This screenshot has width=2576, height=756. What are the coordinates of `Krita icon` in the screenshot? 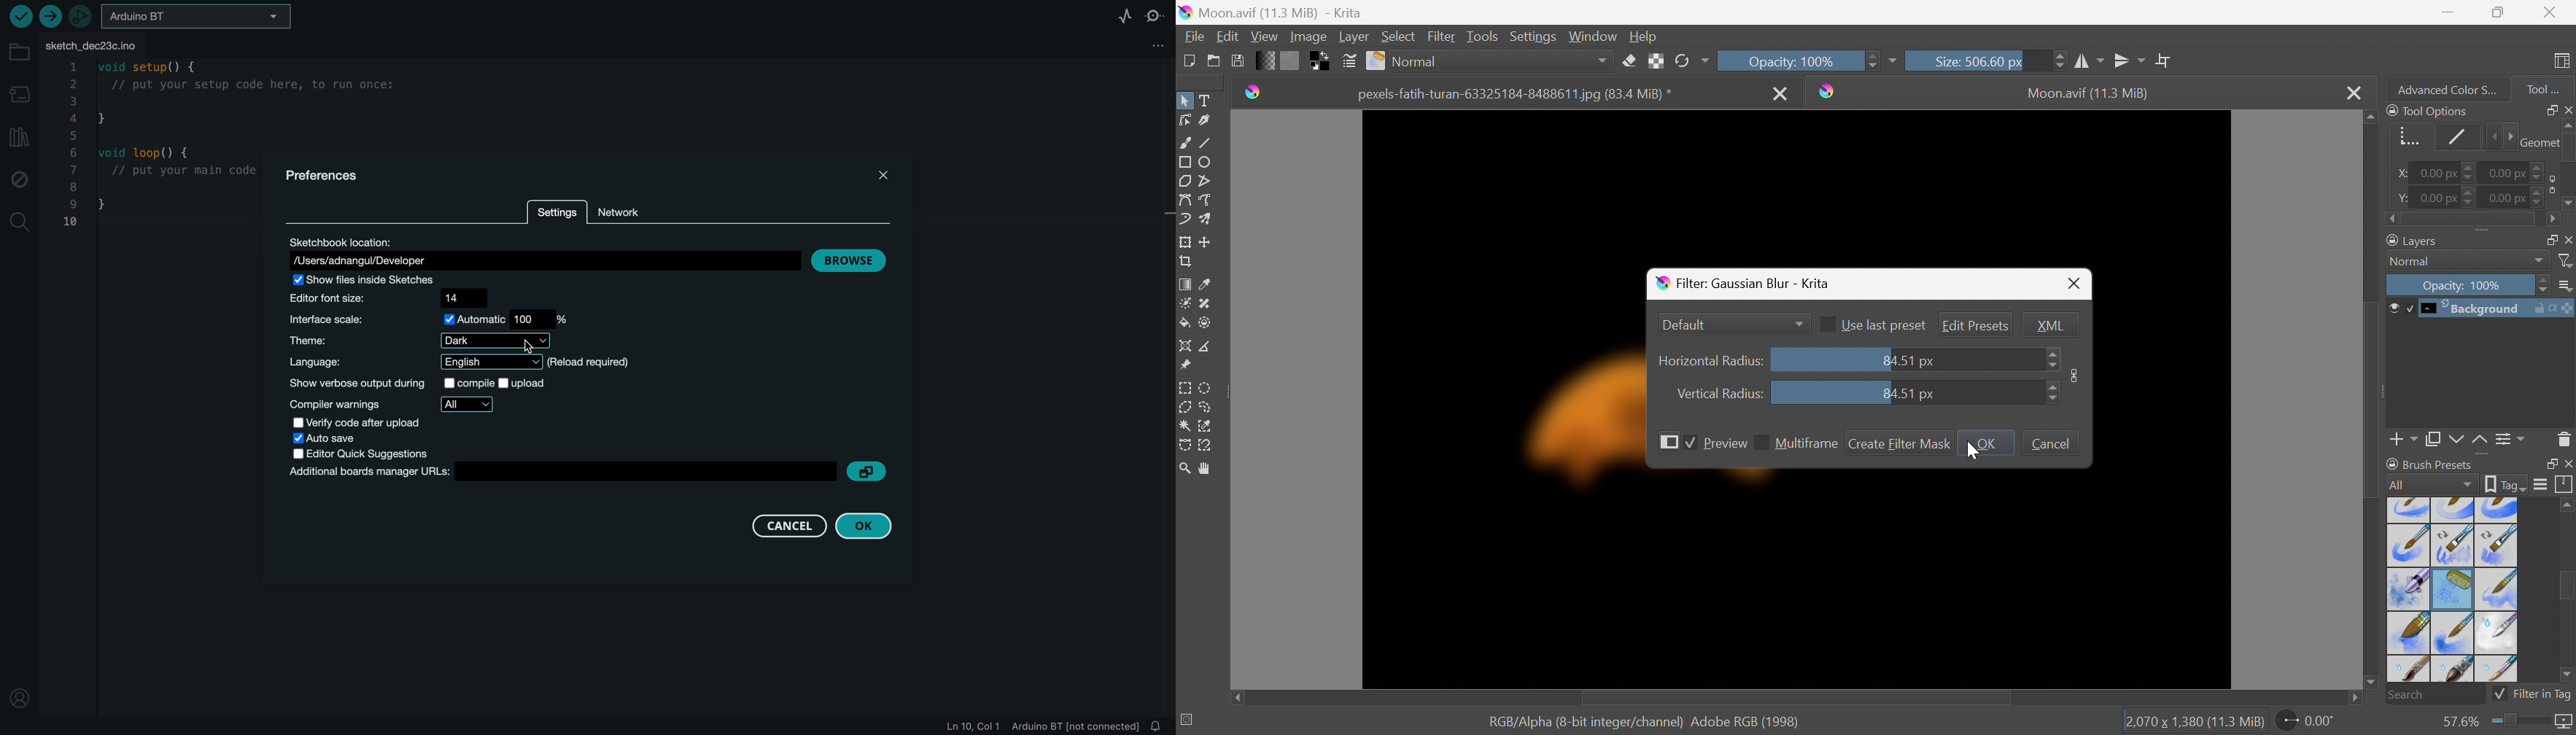 It's located at (1831, 91).